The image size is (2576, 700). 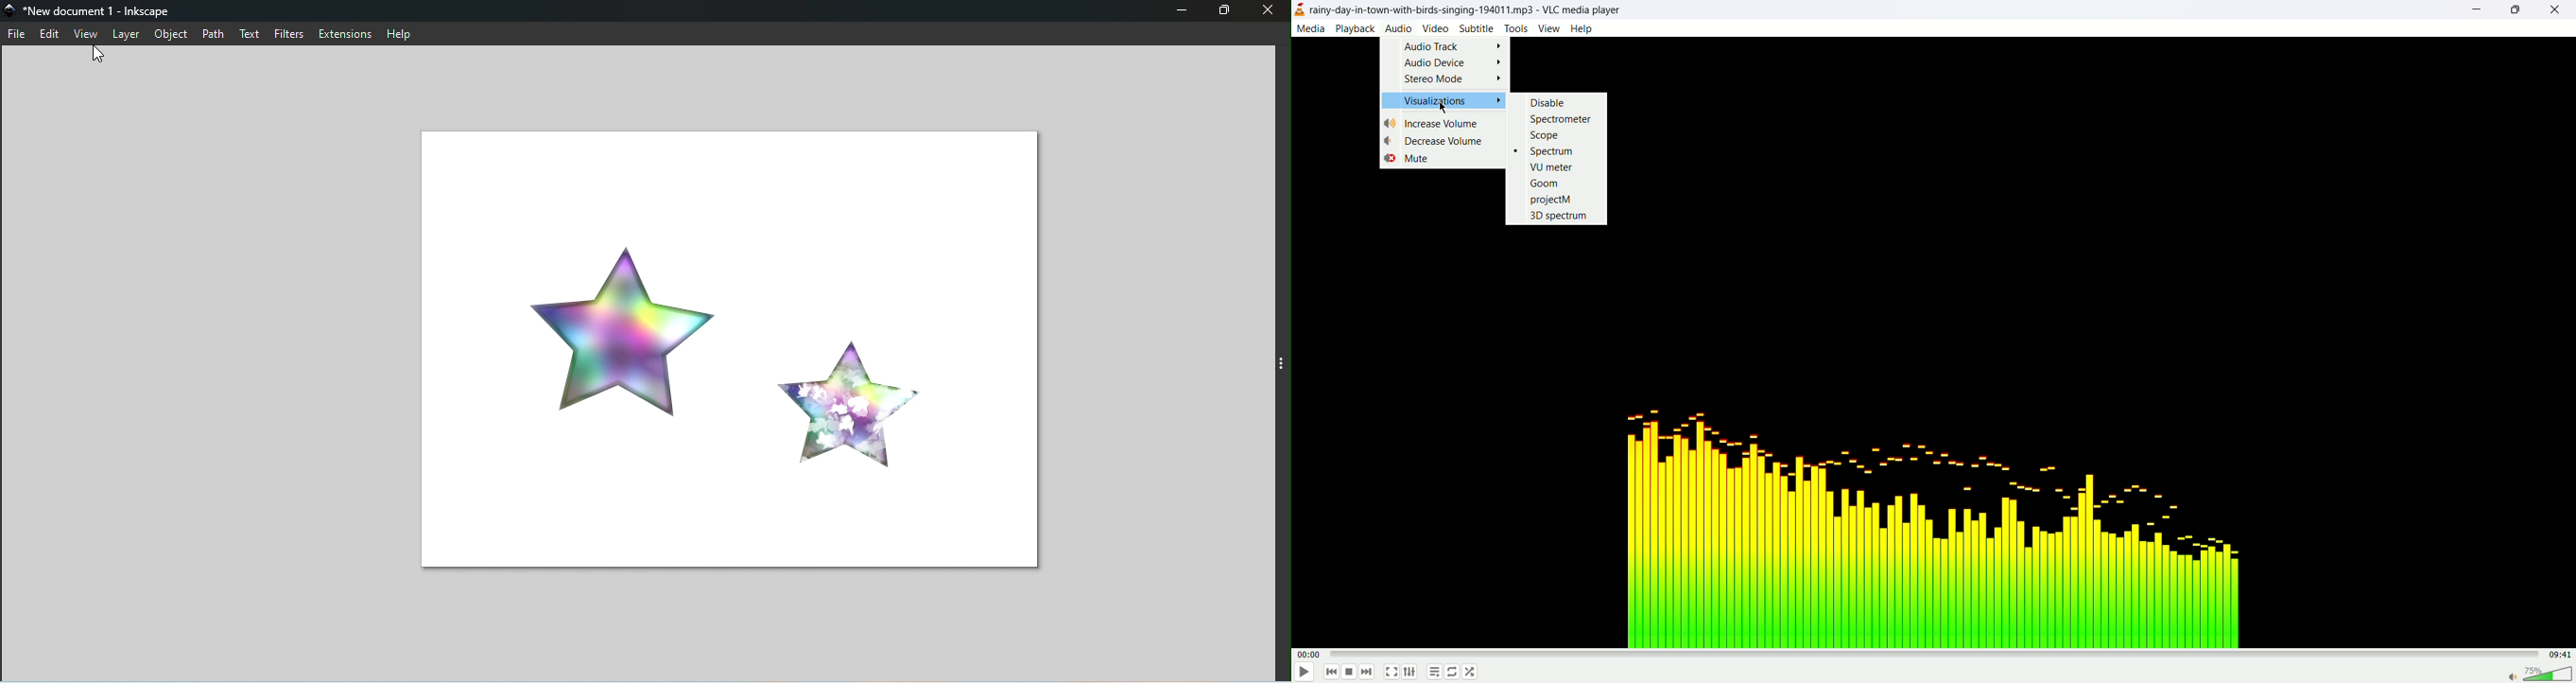 What do you see at coordinates (1544, 135) in the screenshot?
I see `scope` at bounding box center [1544, 135].